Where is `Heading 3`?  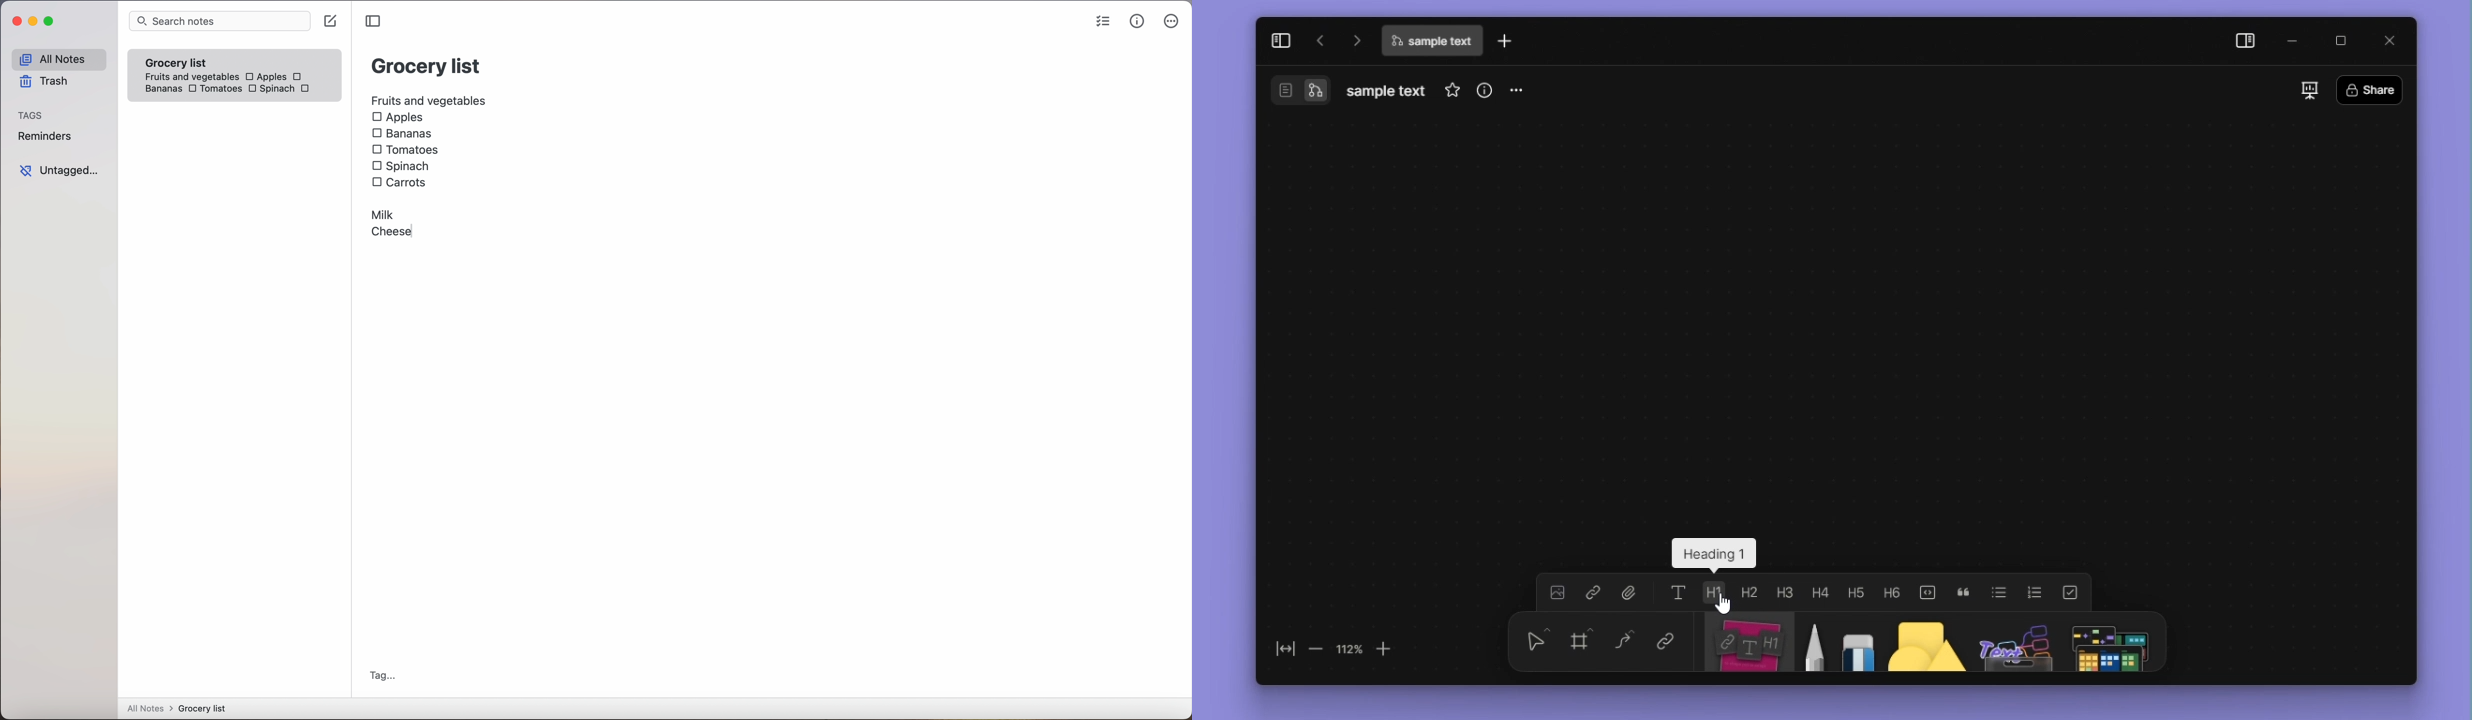 Heading 3 is located at coordinates (1784, 592).